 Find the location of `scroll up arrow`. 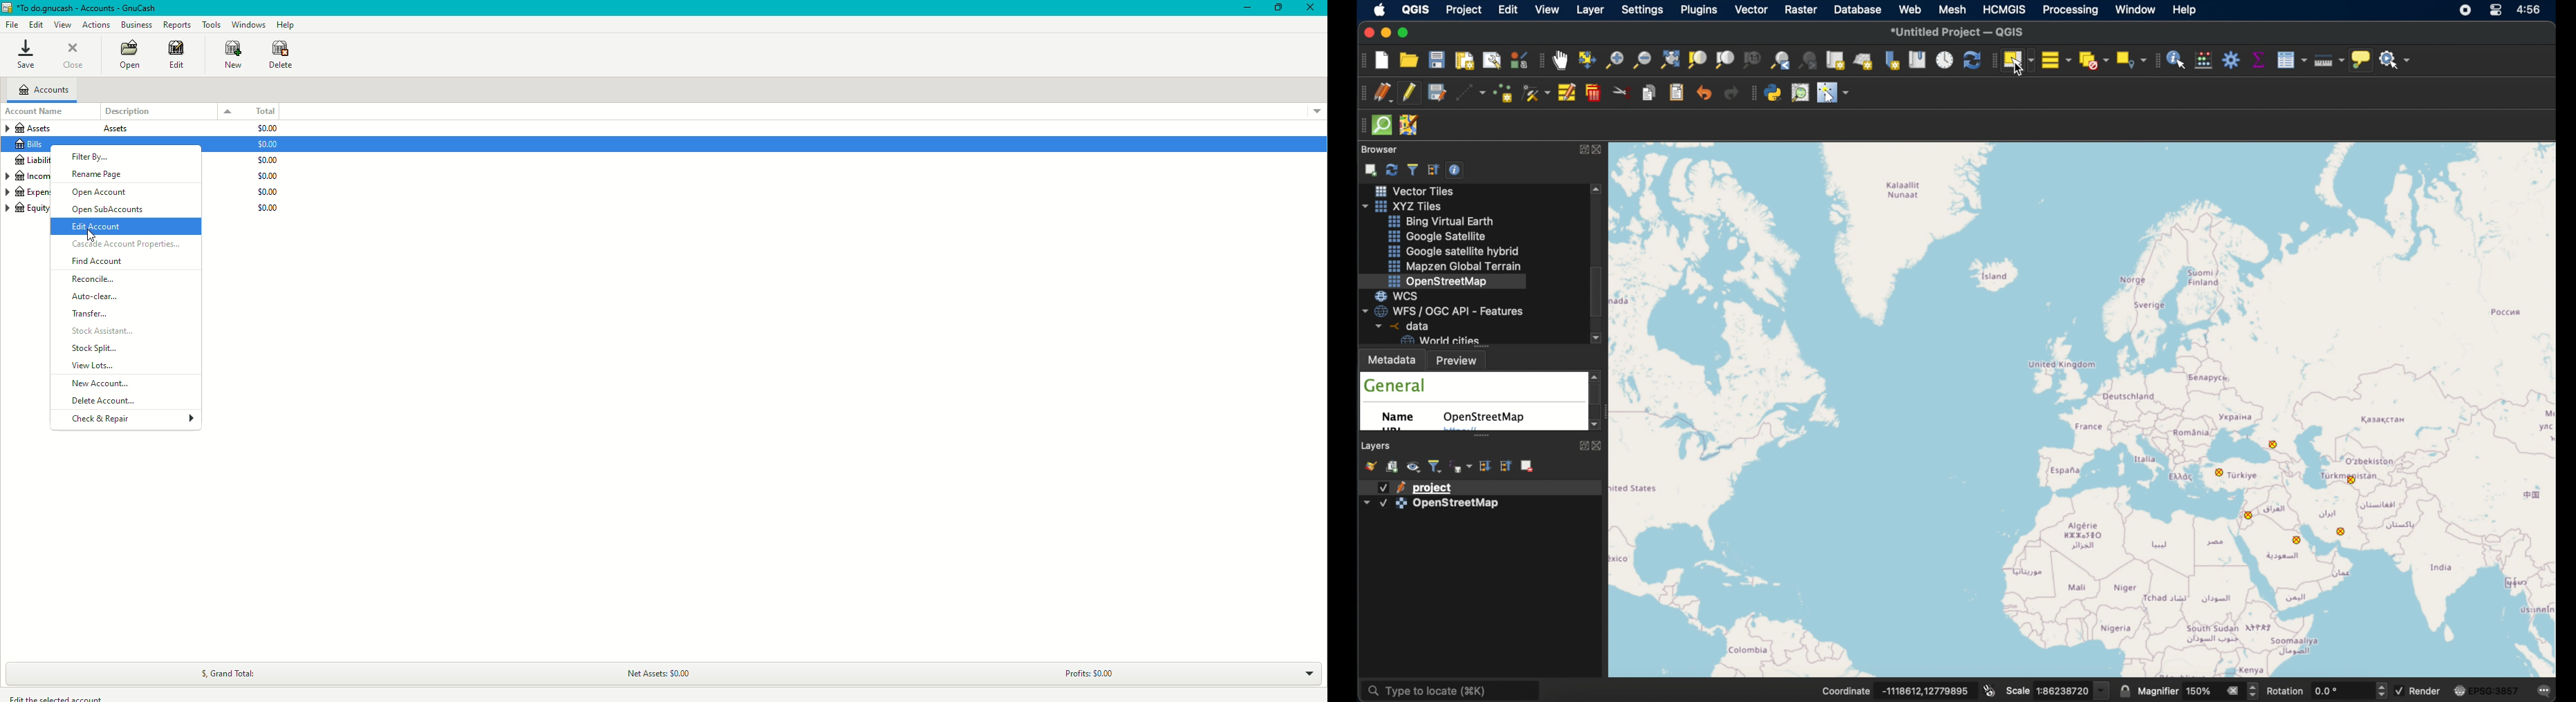

scroll up arrow is located at coordinates (1596, 374).